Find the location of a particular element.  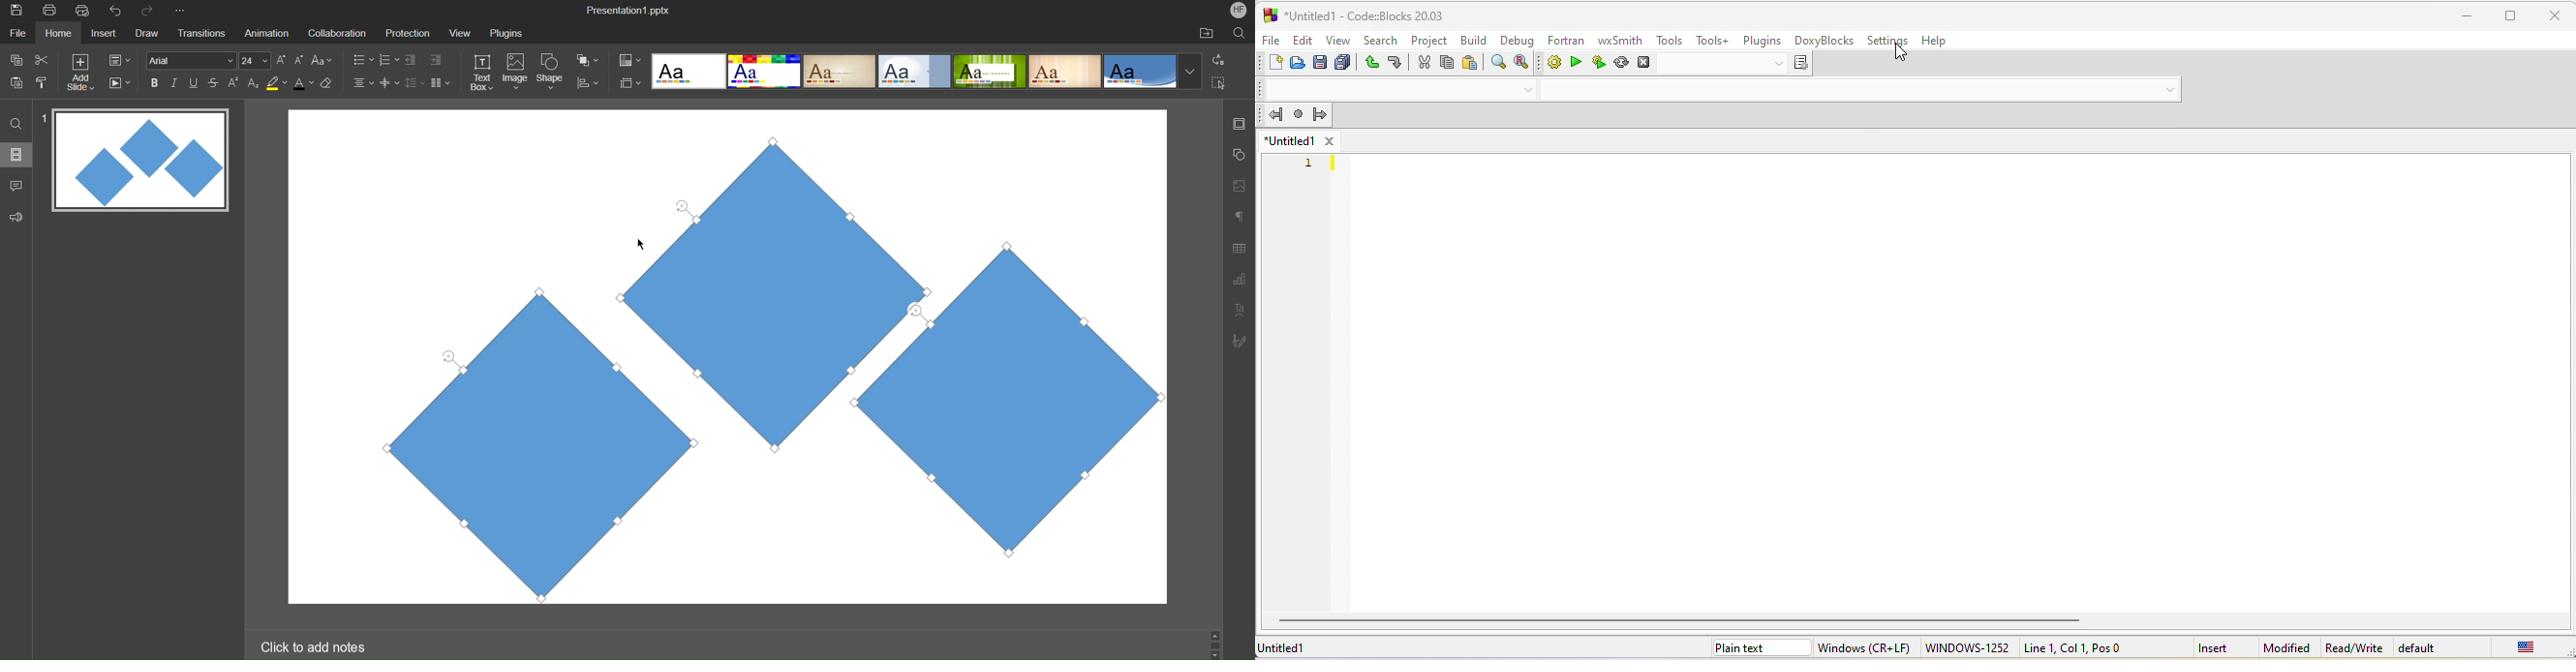

cut is located at coordinates (1424, 62).